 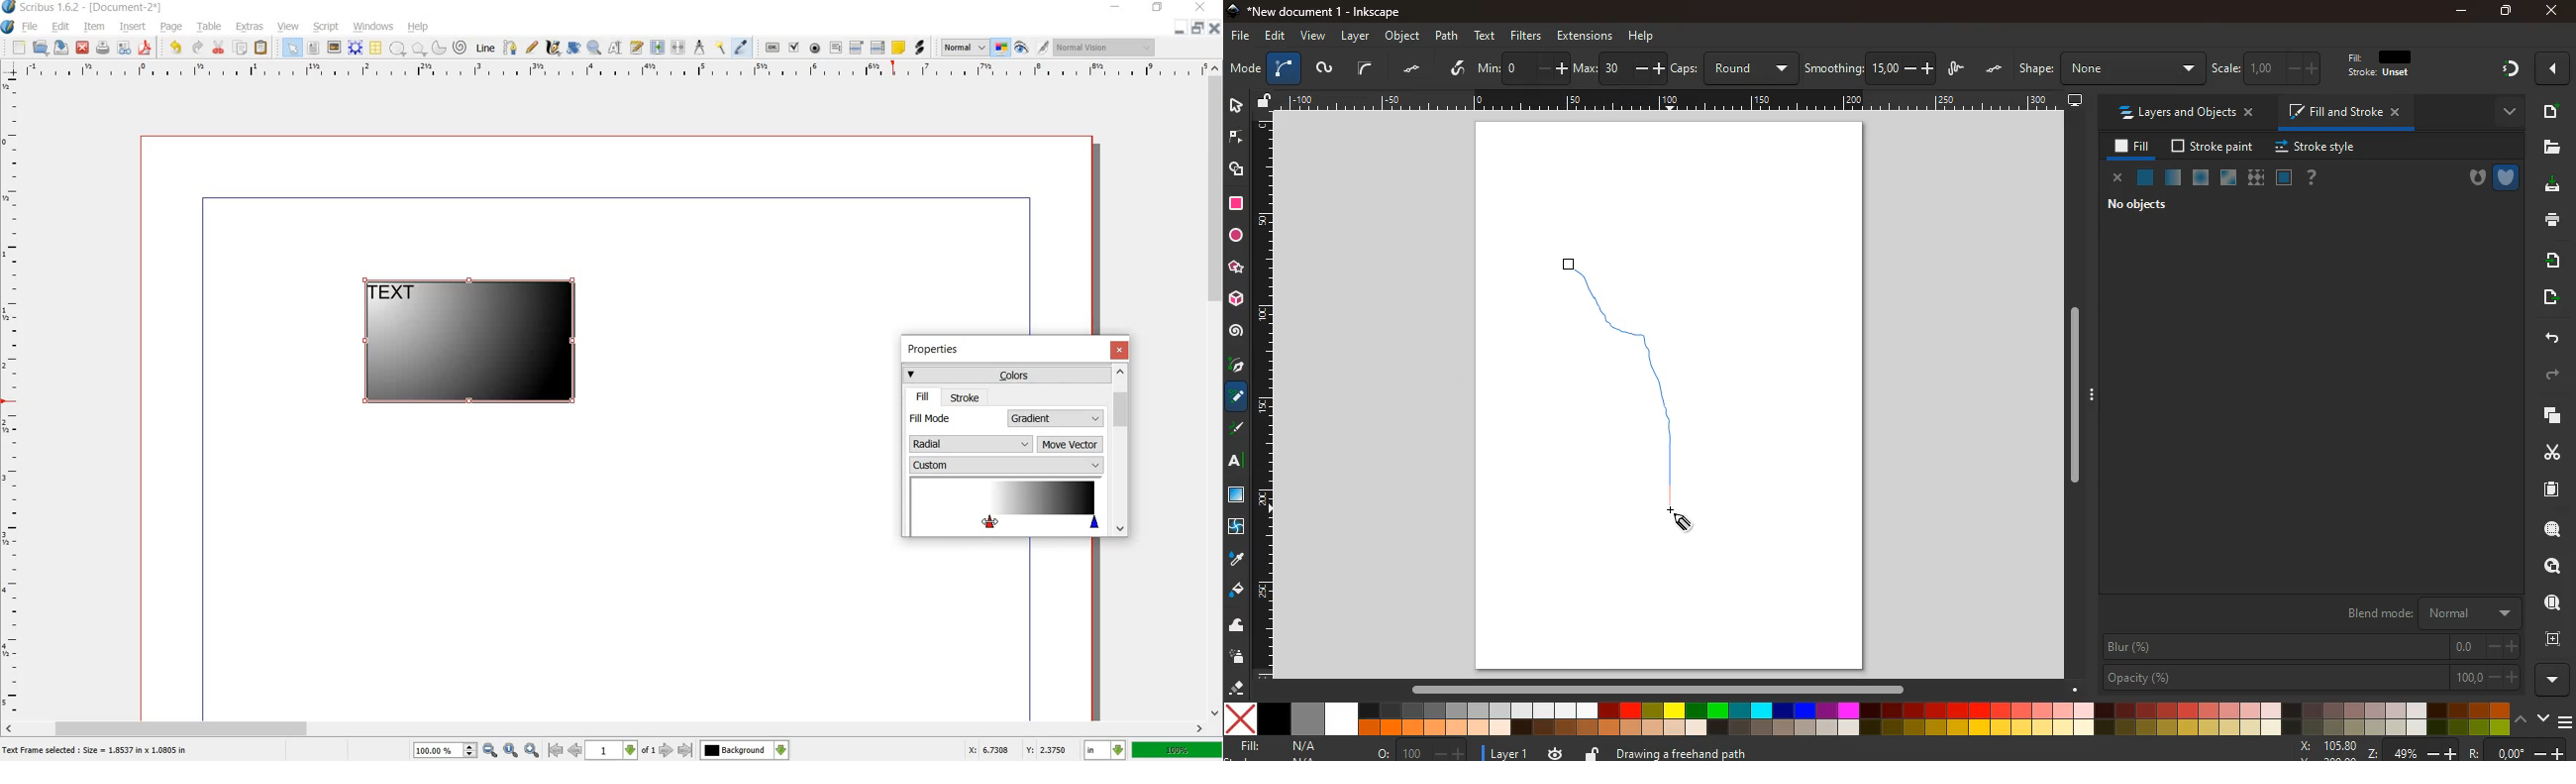 I want to click on layers, so click(x=1288, y=67).